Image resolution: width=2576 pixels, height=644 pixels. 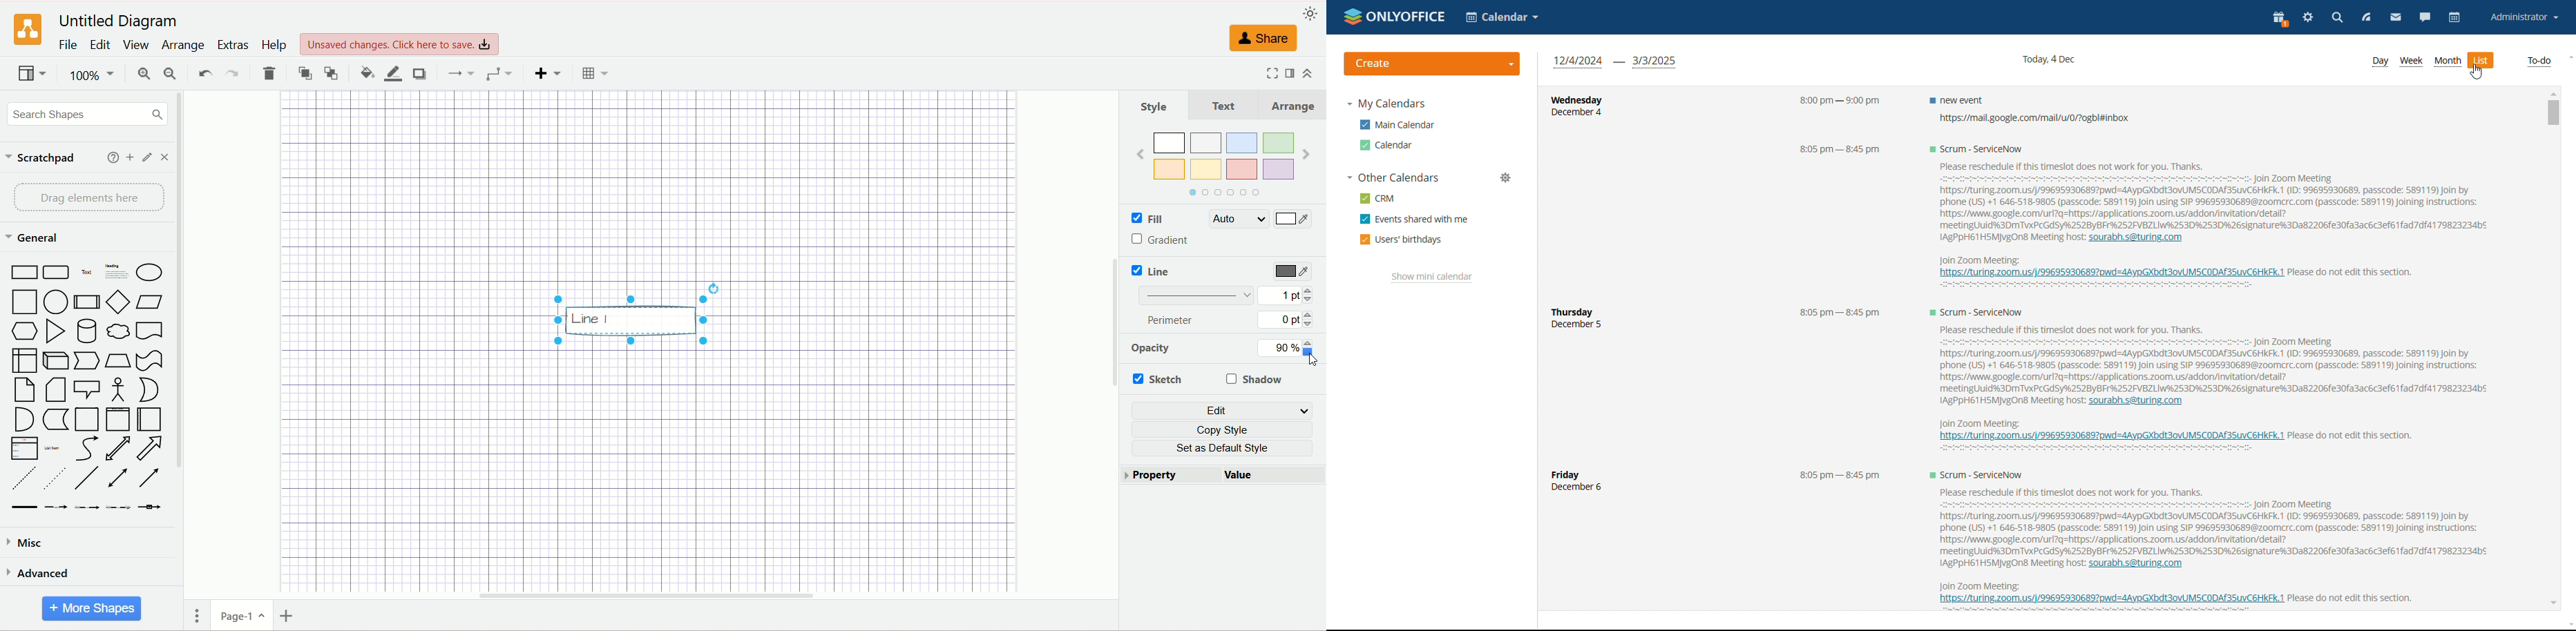 I want to click on color, so click(x=1294, y=272).